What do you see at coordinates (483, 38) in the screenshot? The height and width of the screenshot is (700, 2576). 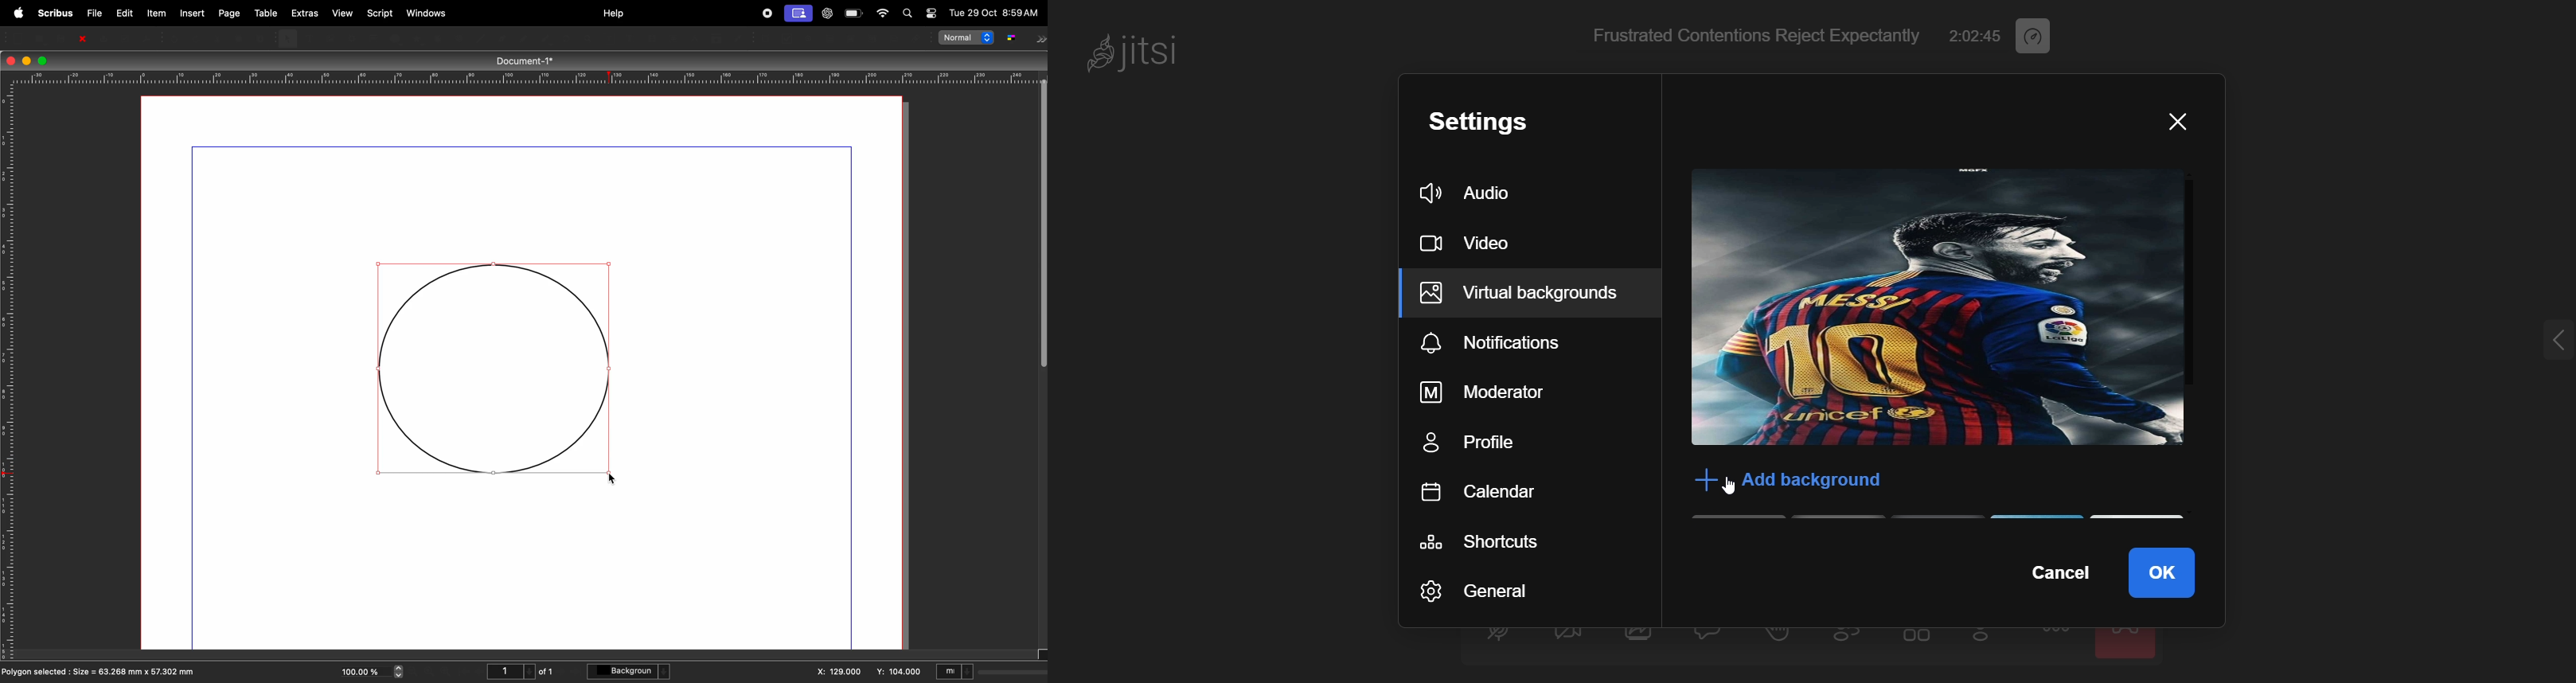 I see `Line` at bounding box center [483, 38].